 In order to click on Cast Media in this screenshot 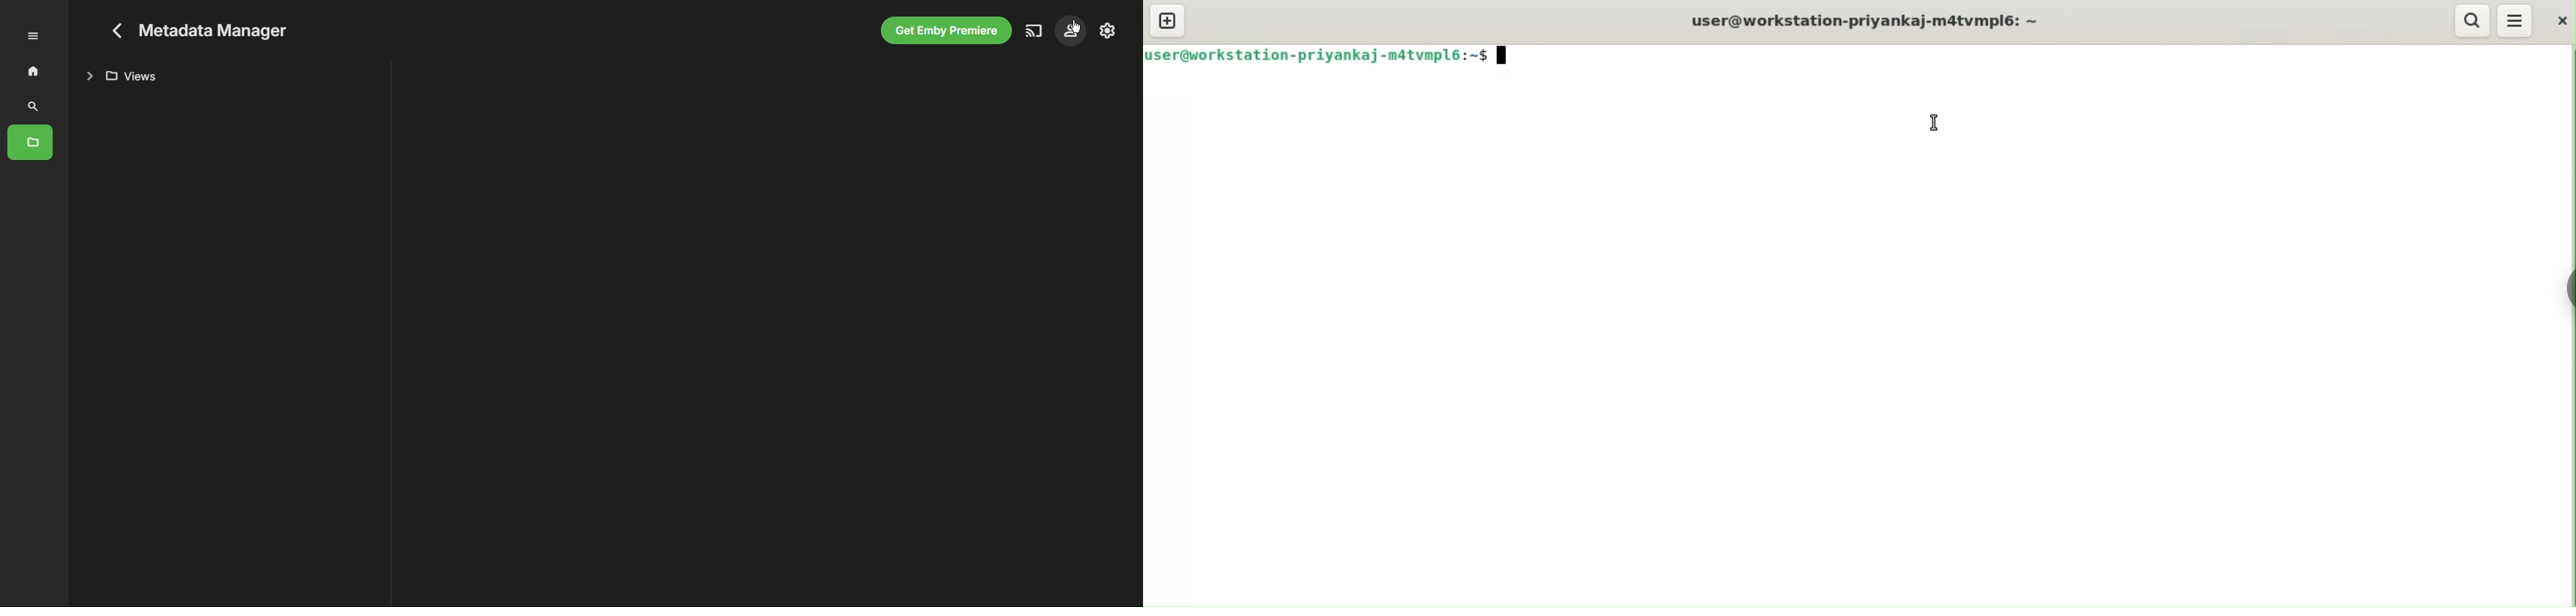, I will do `click(1034, 31)`.